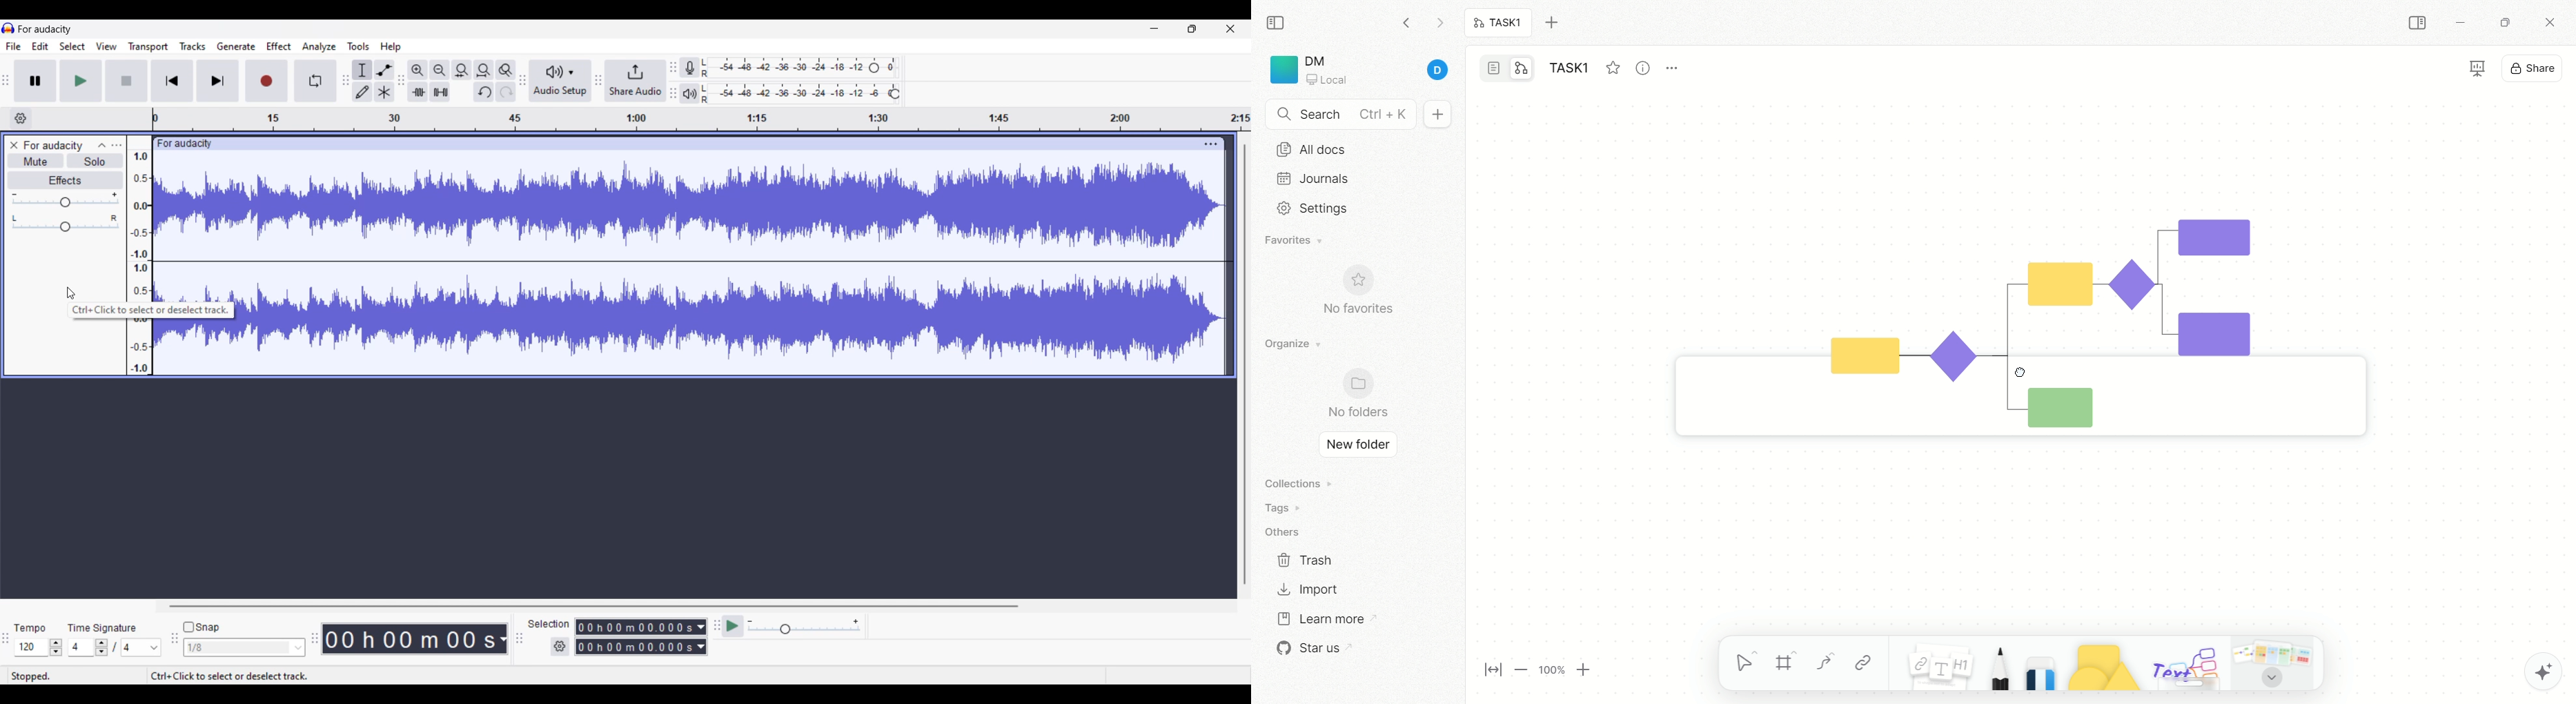 This screenshot has height=728, width=2576. I want to click on Envelop tool, so click(385, 70).